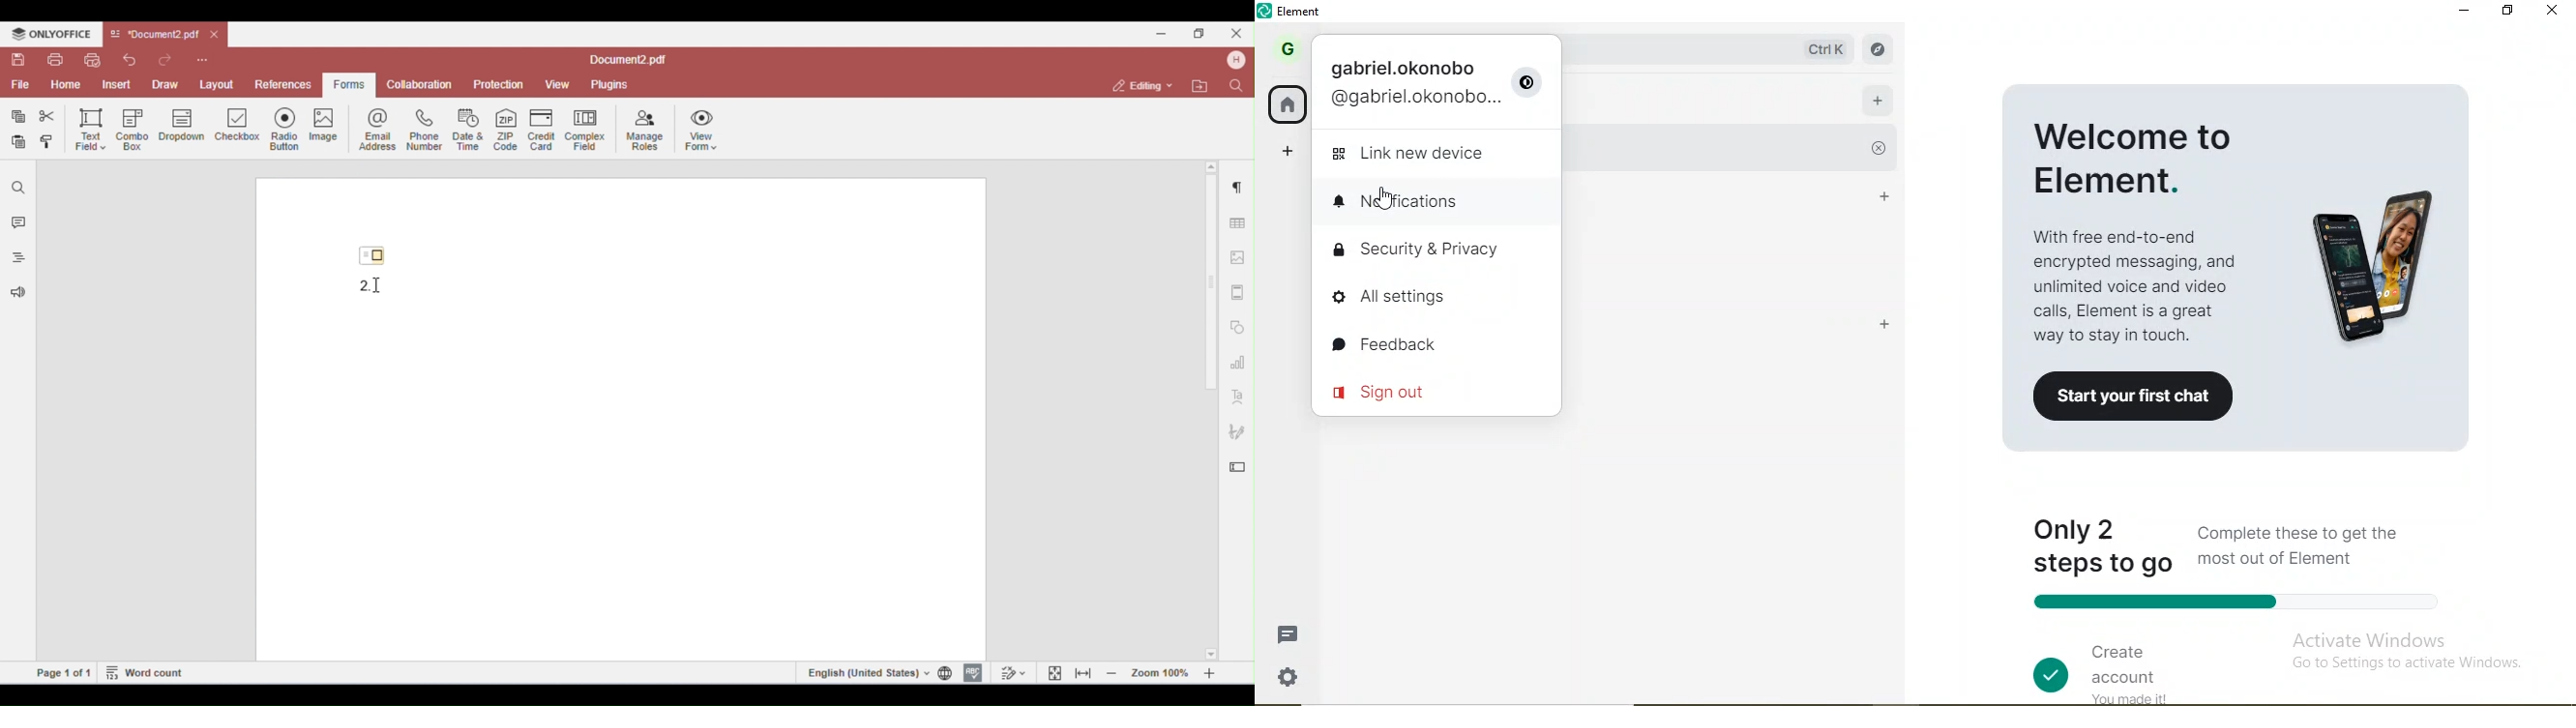 This screenshot has height=728, width=2576. Describe the element at coordinates (1437, 295) in the screenshot. I see `all settings` at that location.